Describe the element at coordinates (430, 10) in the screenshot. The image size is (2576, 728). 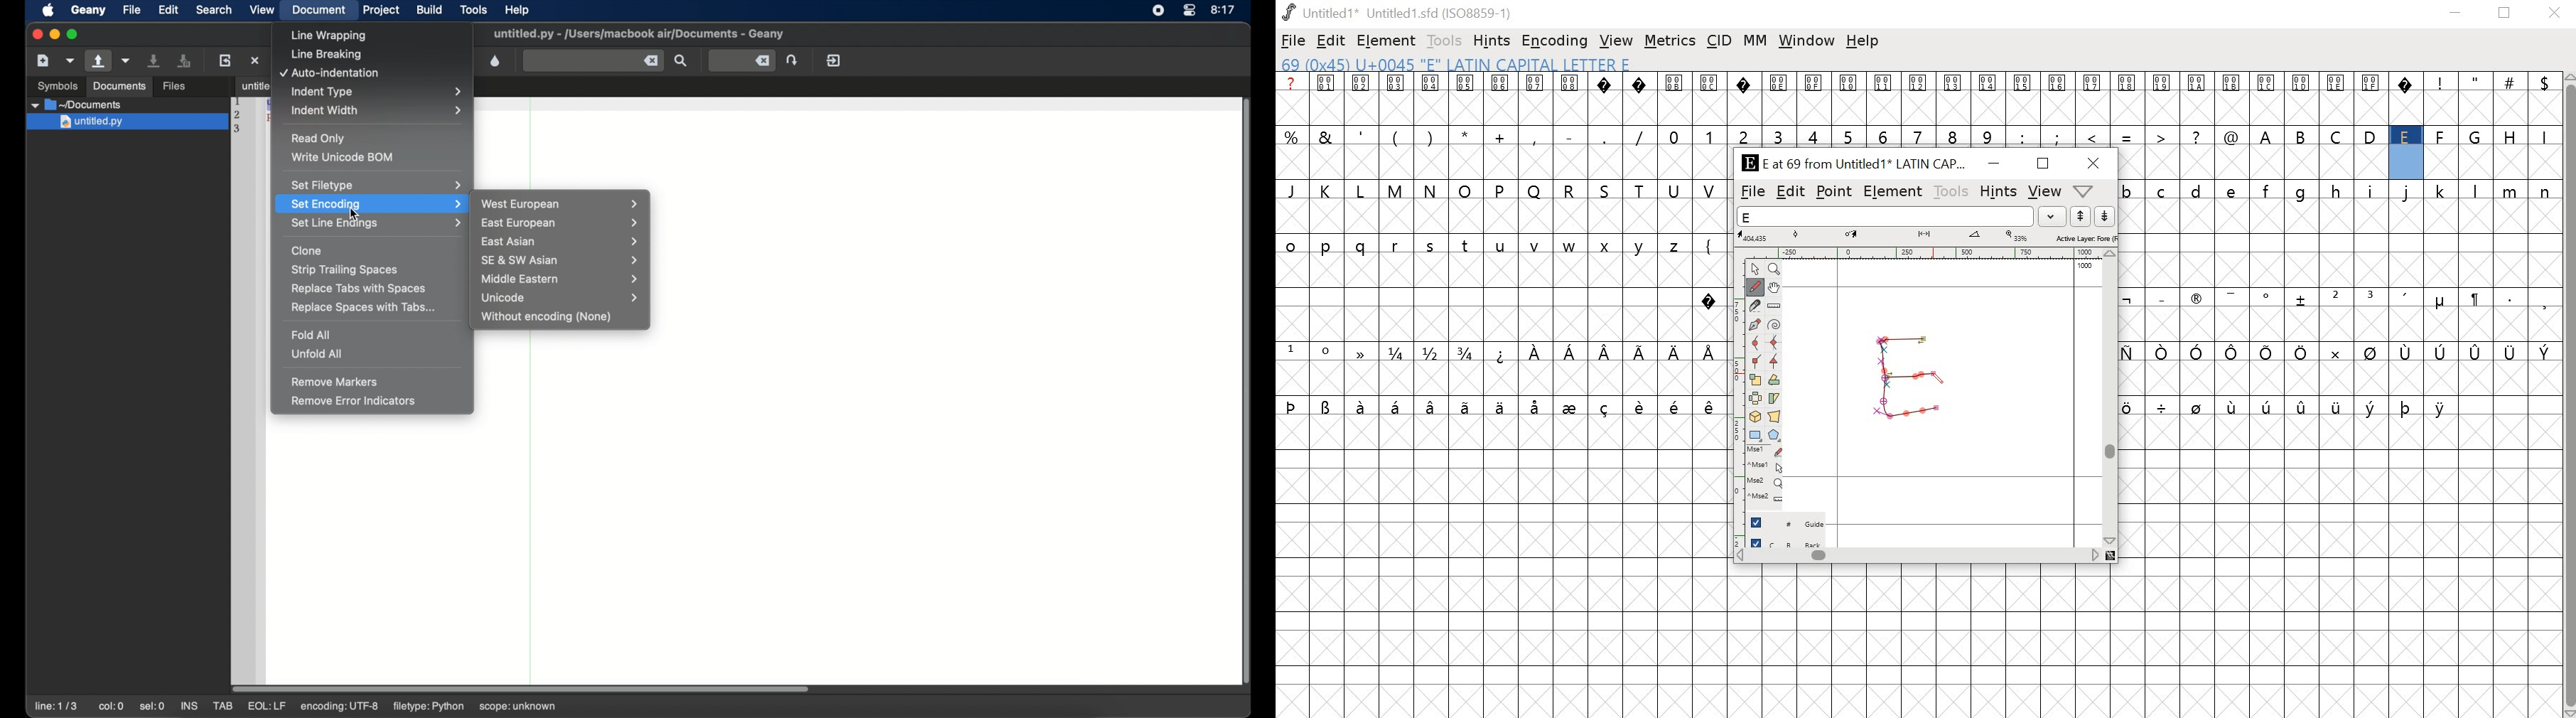
I see `build` at that location.